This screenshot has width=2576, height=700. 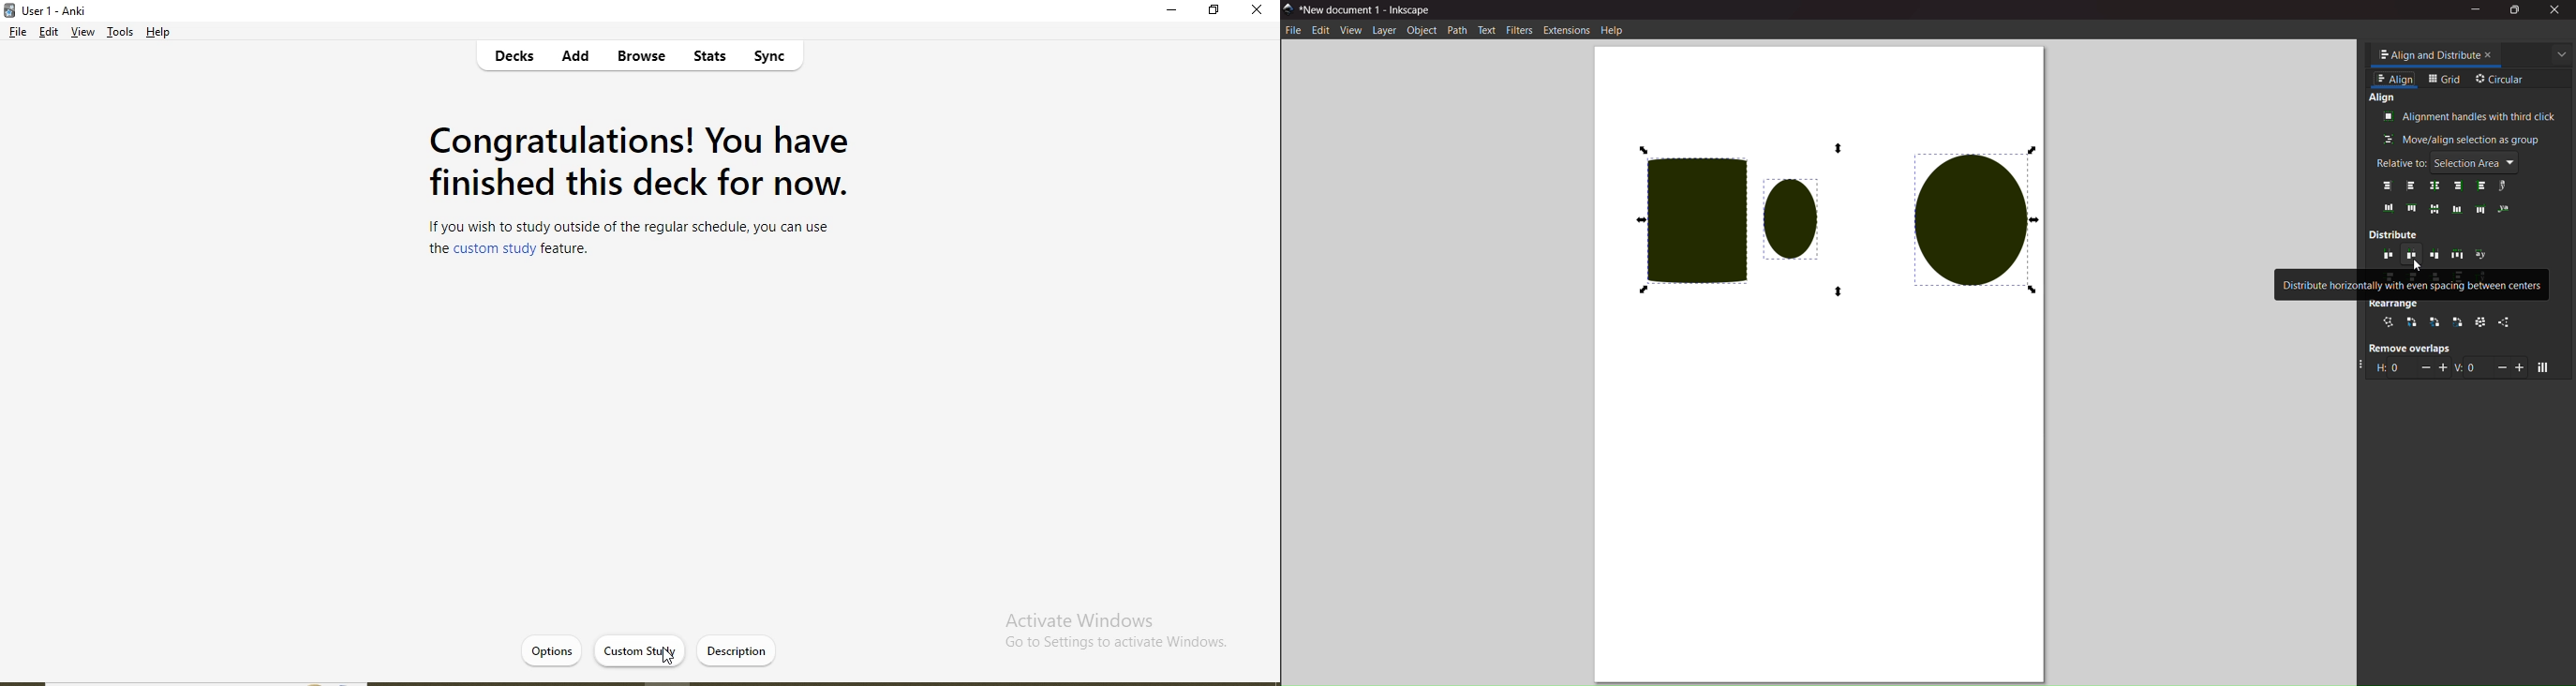 What do you see at coordinates (2399, 164) in the screenshot?
I see `relative to` at bounding box center [2399, 164].